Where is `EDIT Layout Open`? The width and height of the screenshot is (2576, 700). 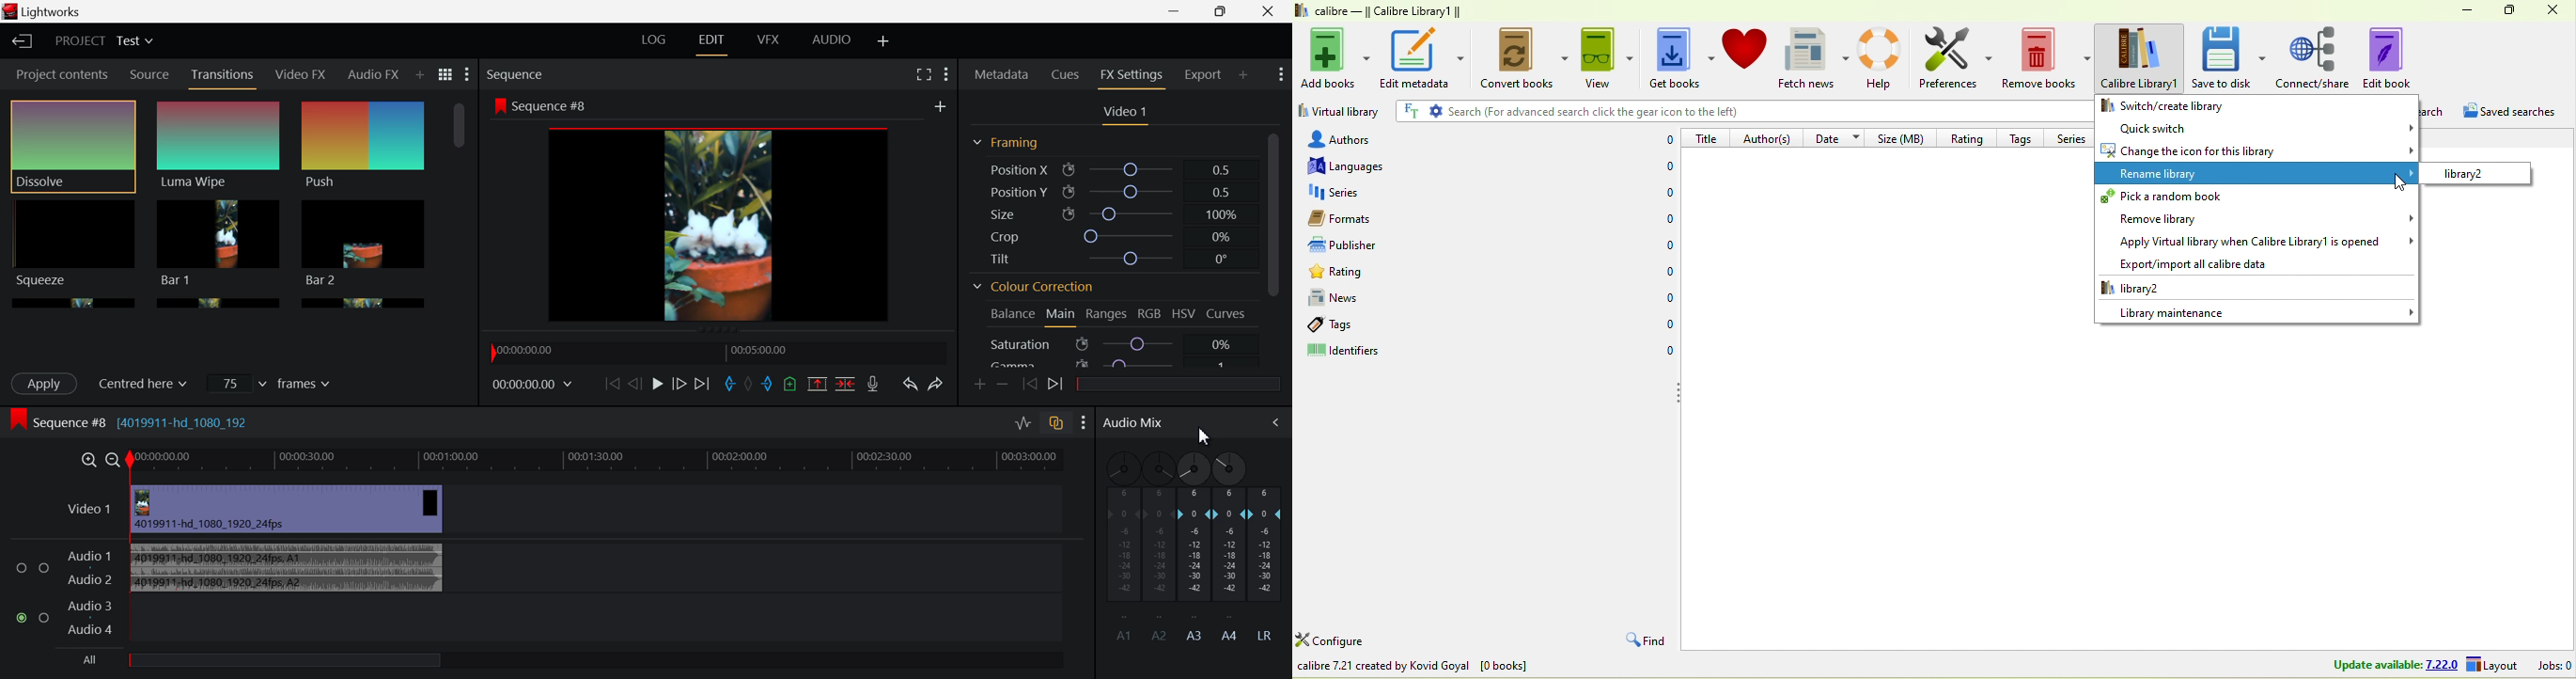
EDIT Layout Open is located at coordinates (710, 43).